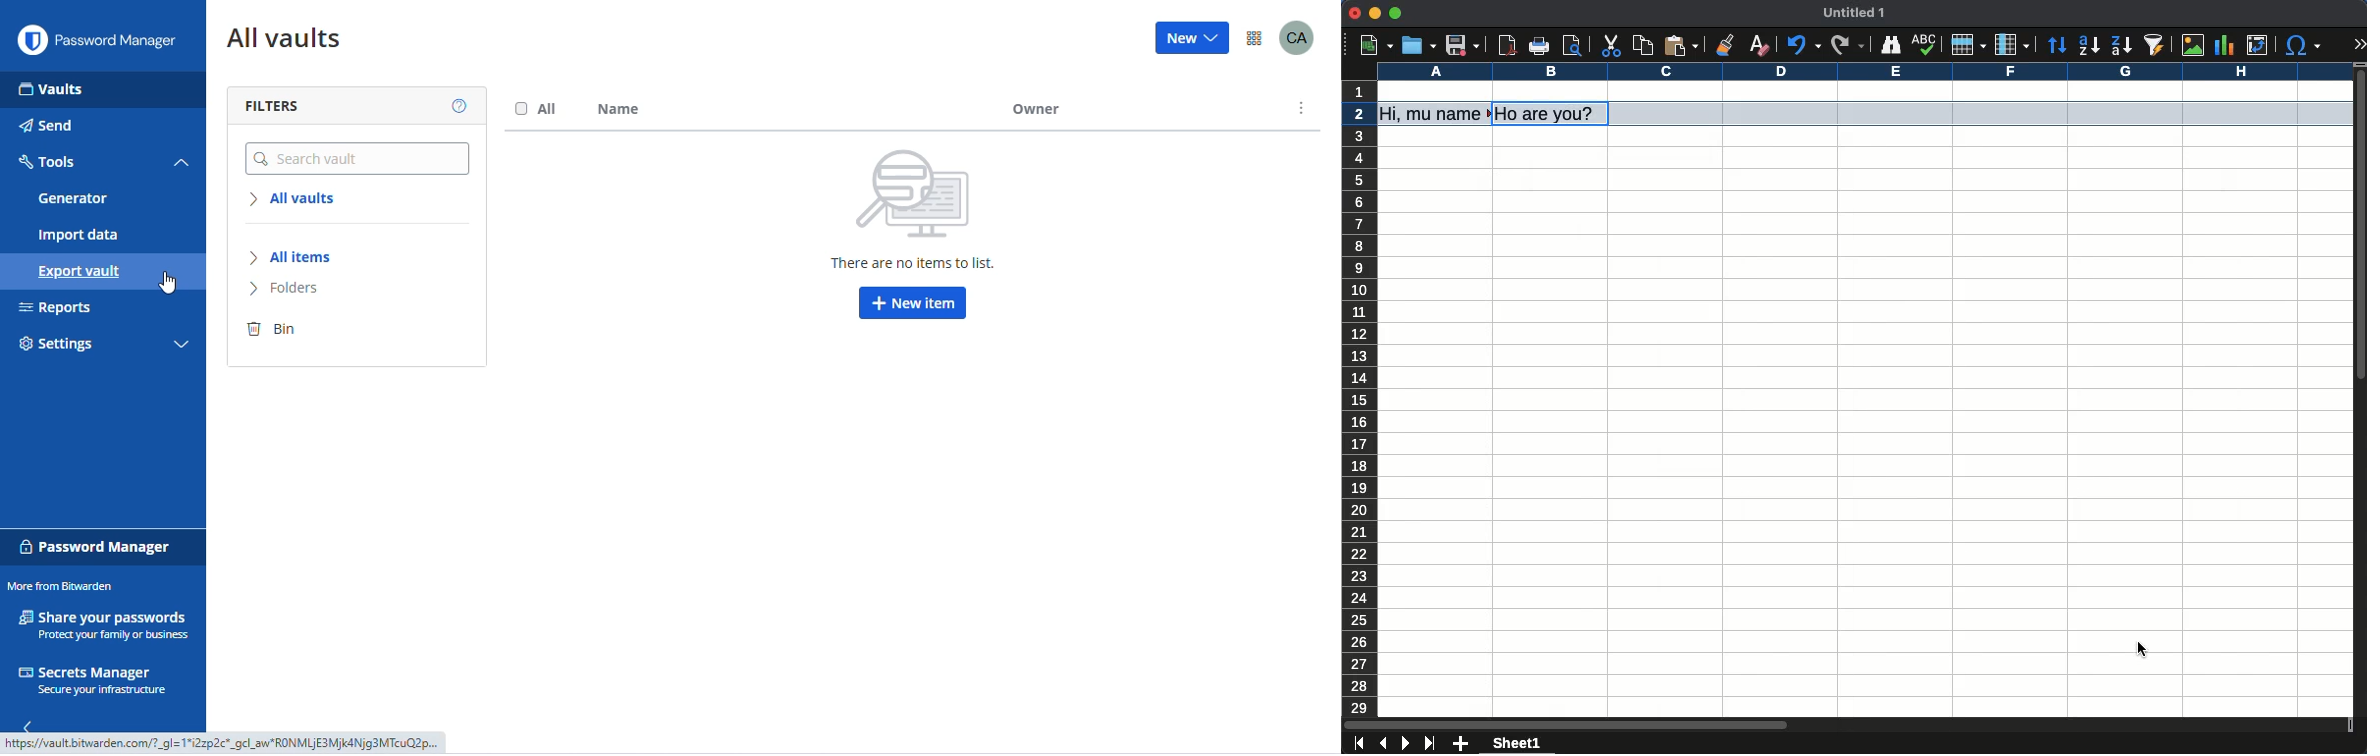  Describe the element at coordinates (1361, 743) in the screenshot. I see `first sheet` at that location.